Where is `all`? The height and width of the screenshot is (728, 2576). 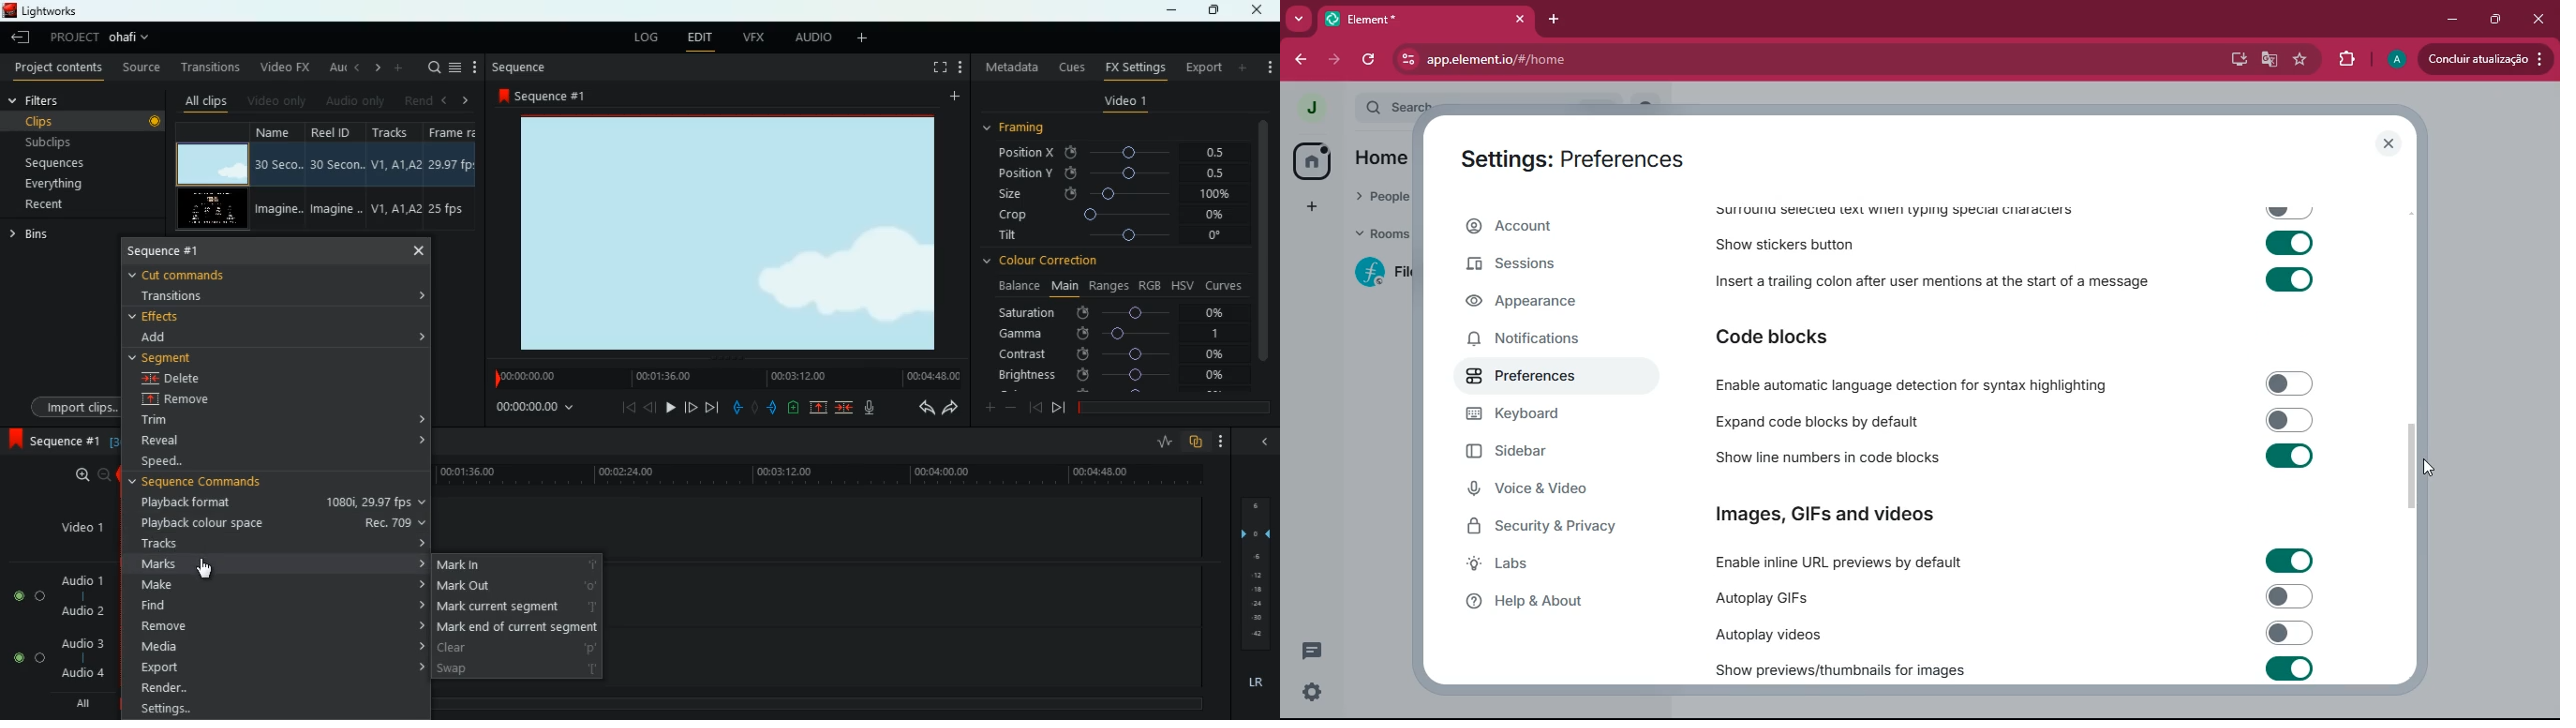
all is located at coordinates (78, 706).